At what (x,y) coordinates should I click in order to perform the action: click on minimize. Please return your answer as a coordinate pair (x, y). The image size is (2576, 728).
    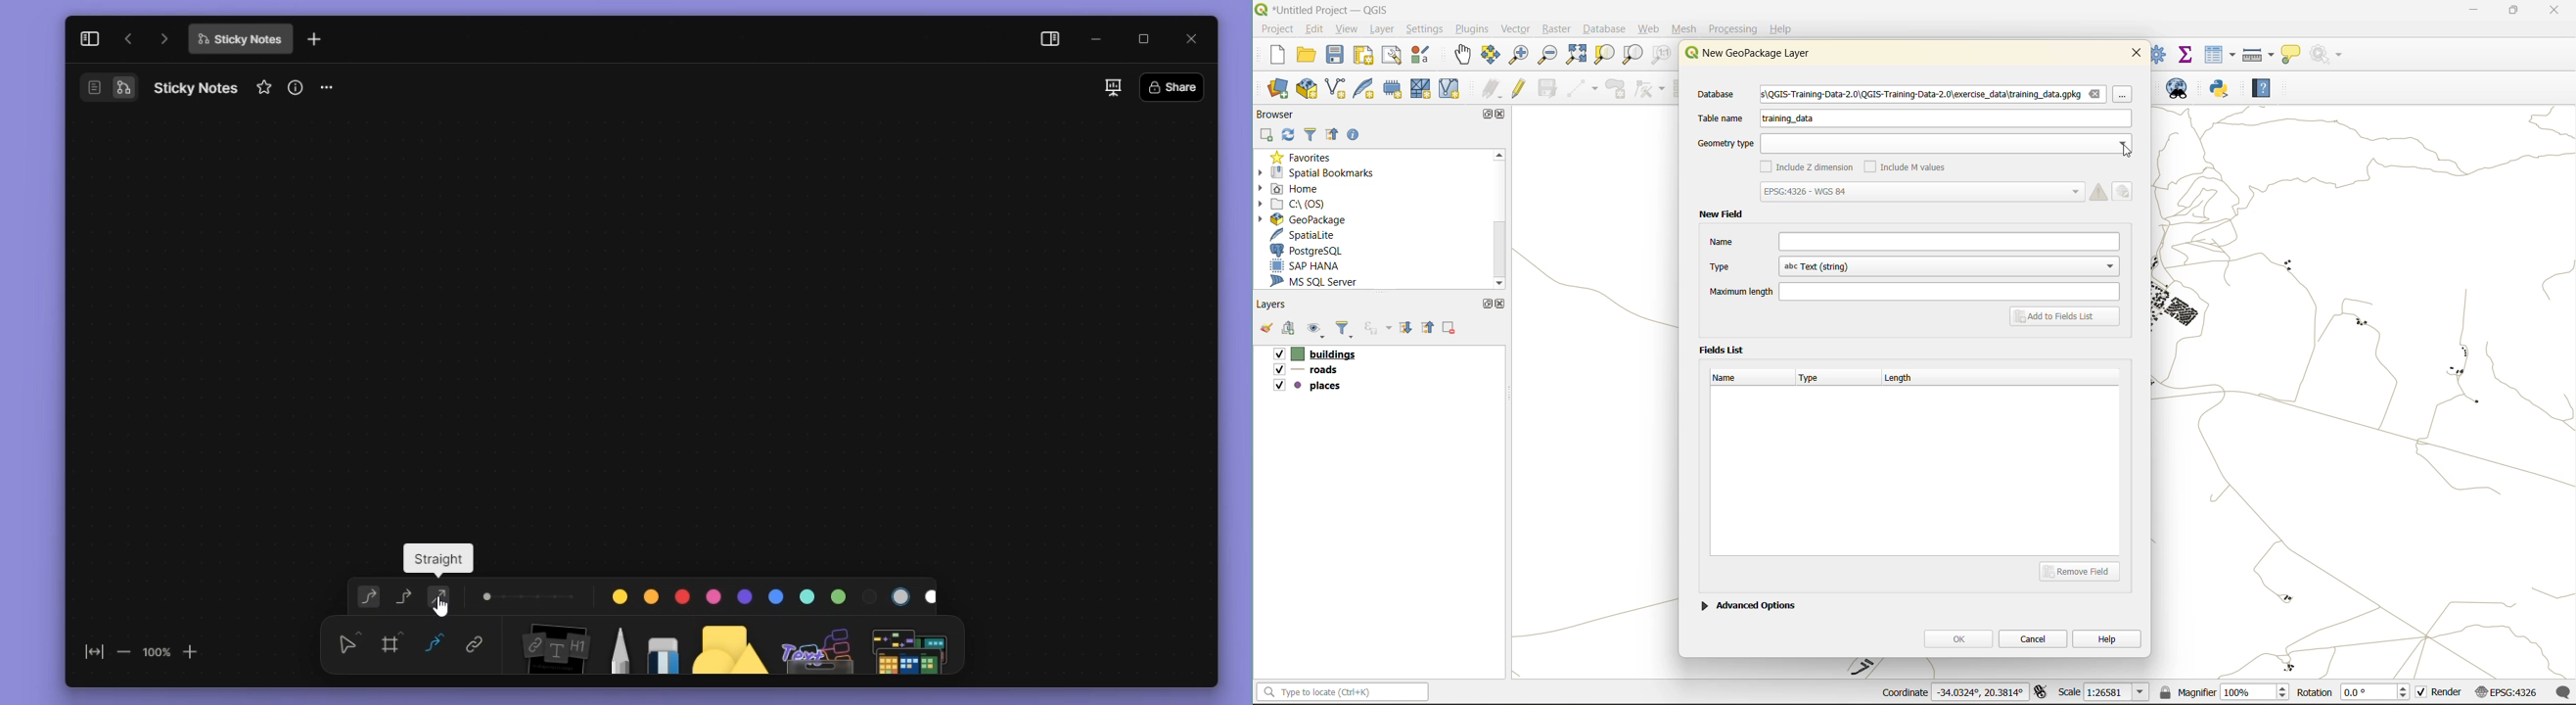
    Looking at the image, I should click on (2470, 12).